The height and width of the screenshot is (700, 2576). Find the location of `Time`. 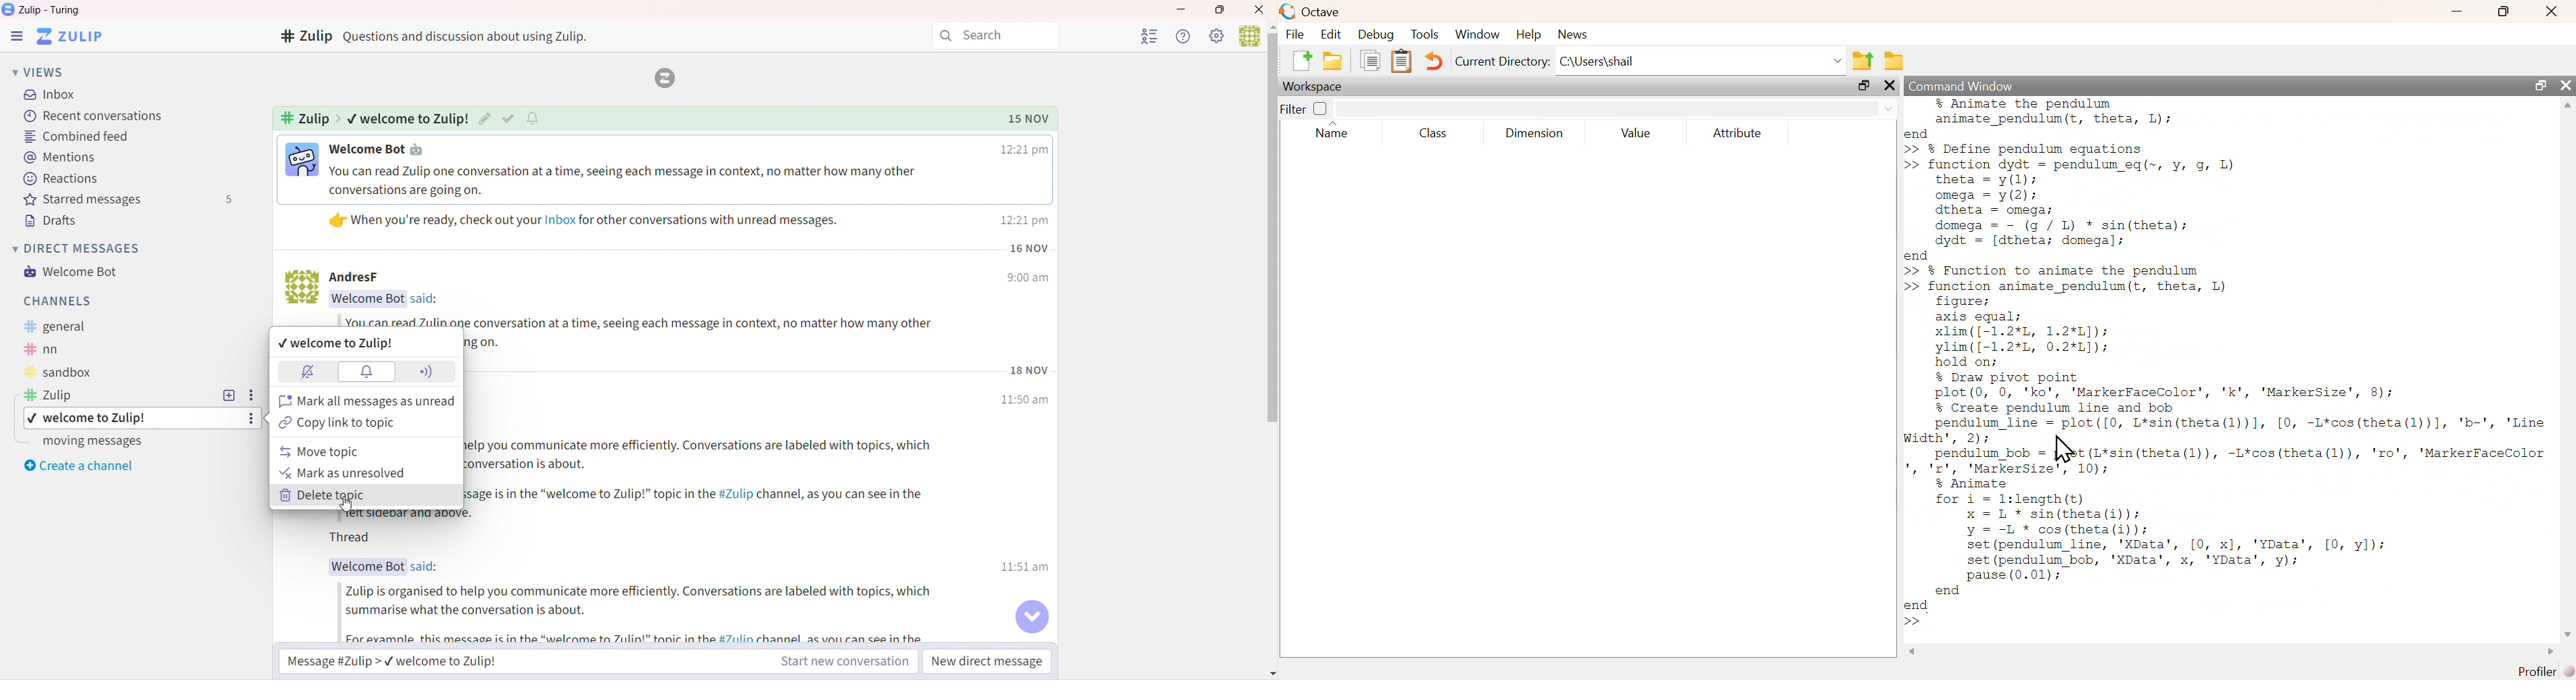

Time is located at coordinates (1031, 370).